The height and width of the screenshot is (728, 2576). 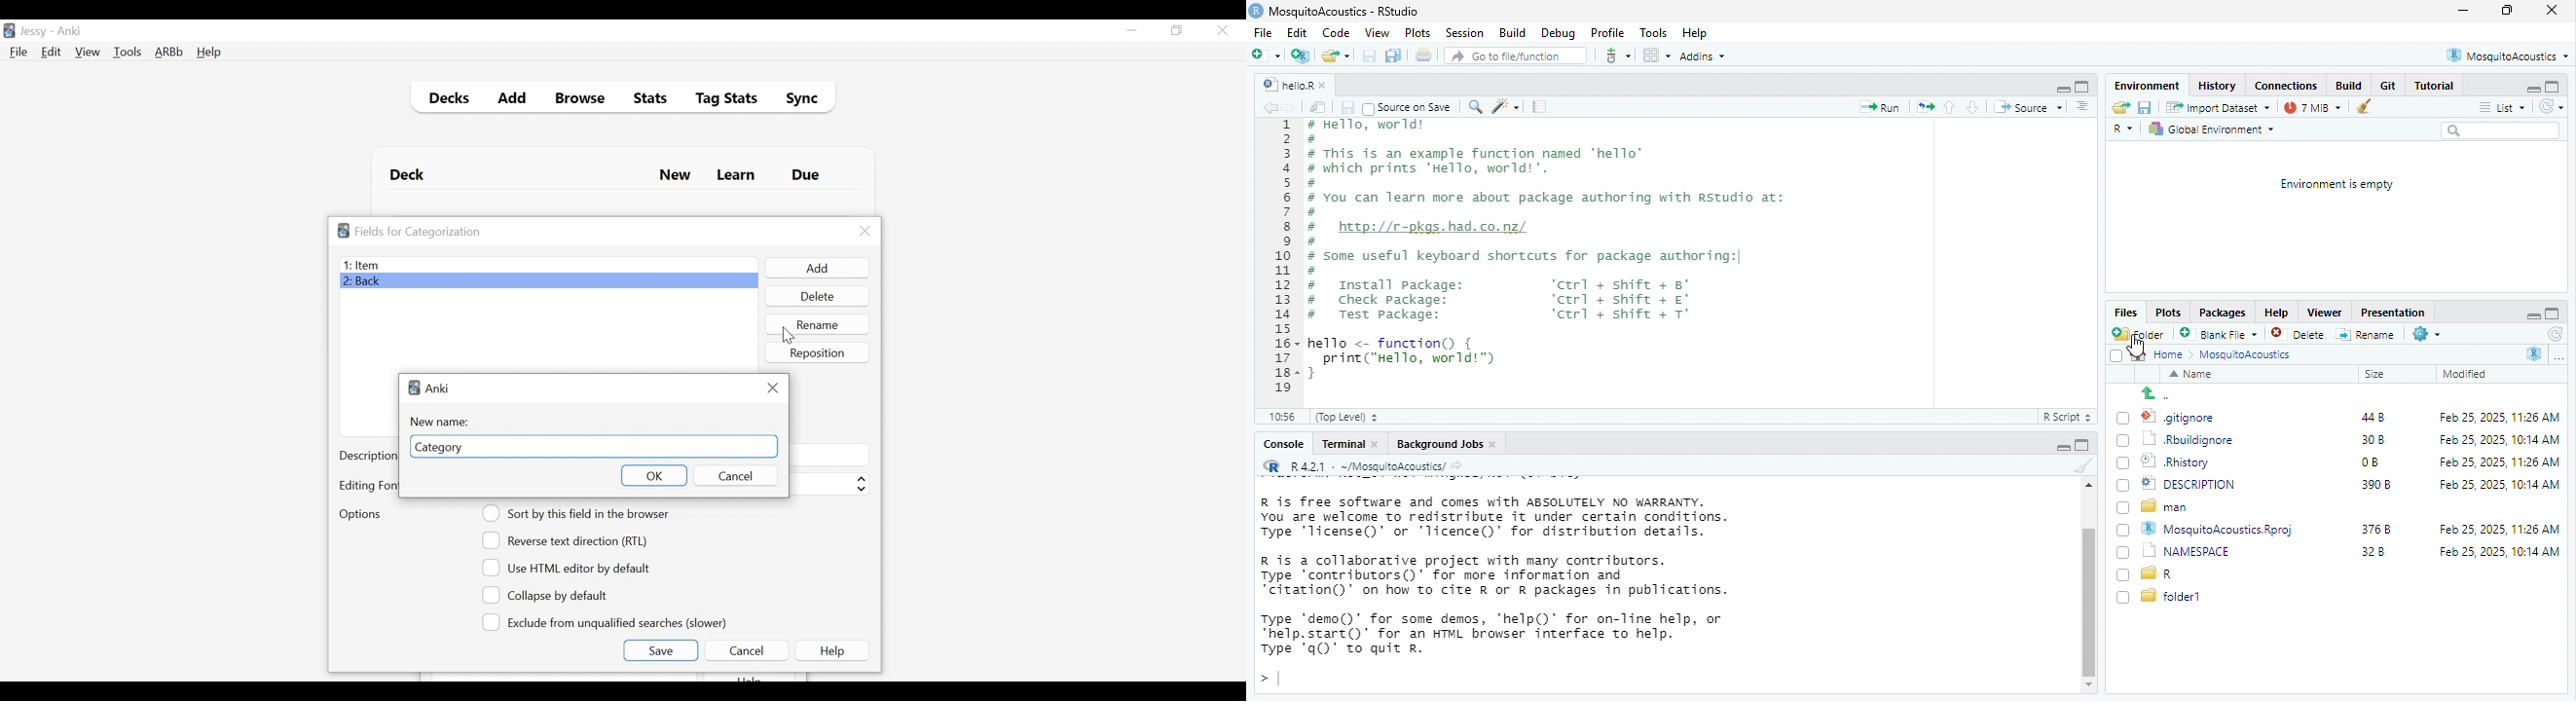 I want to click on save all open document, so click(x=1395, y=55).